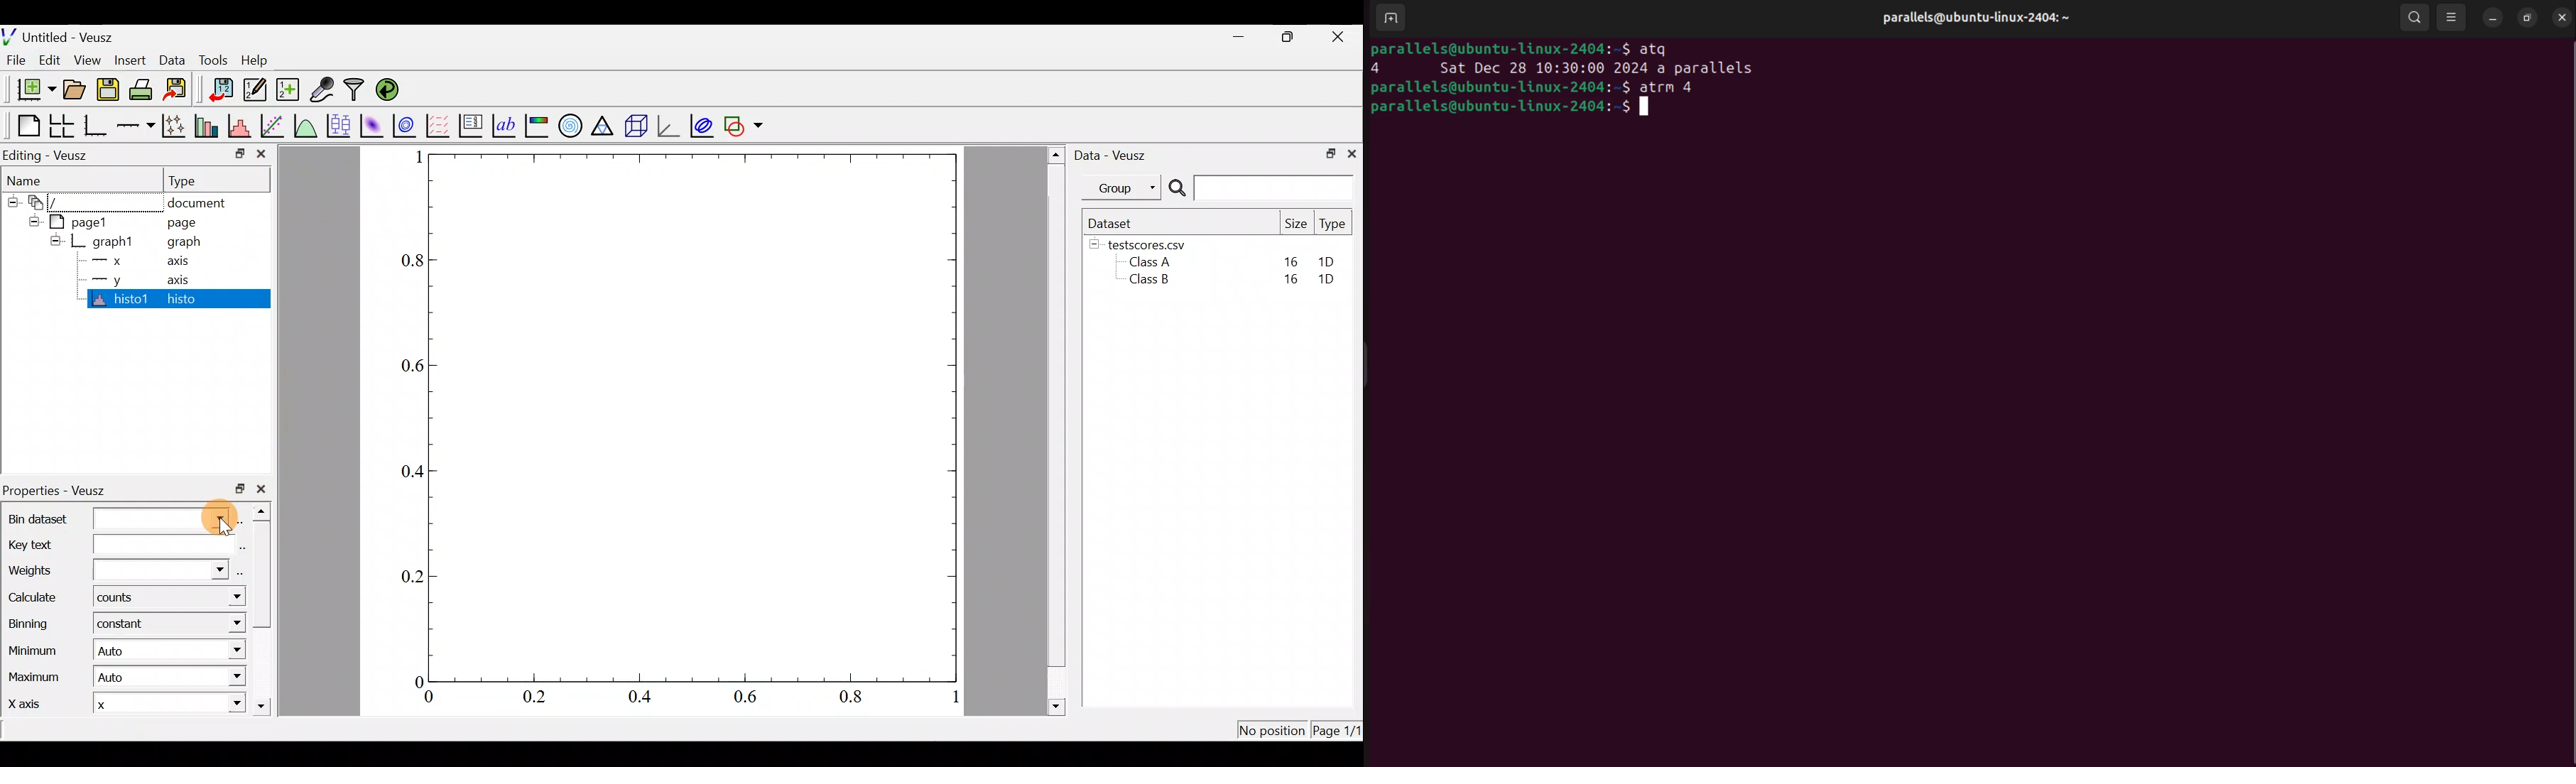 The width and height of the screenshot is (2576, 784). I want to click on Maximum dropdown, so click(232, 677).